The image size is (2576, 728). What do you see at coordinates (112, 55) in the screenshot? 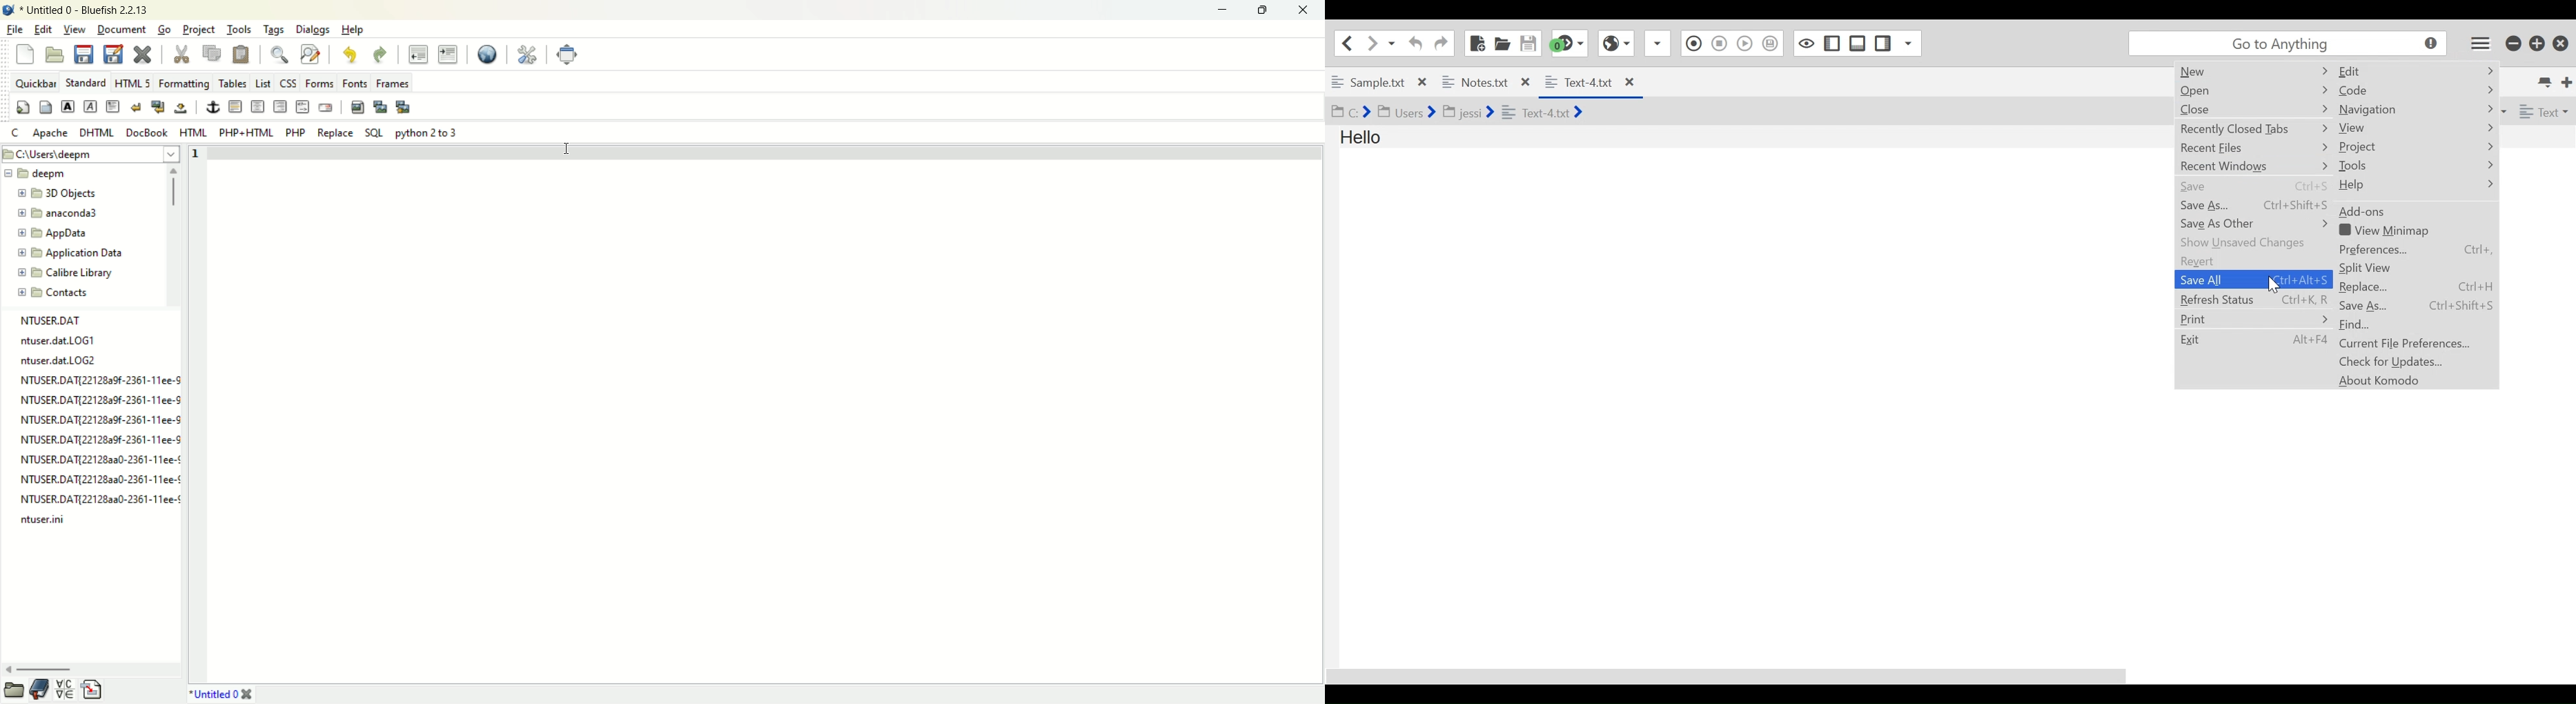
I see `save as` at bounding box center [112, 55].